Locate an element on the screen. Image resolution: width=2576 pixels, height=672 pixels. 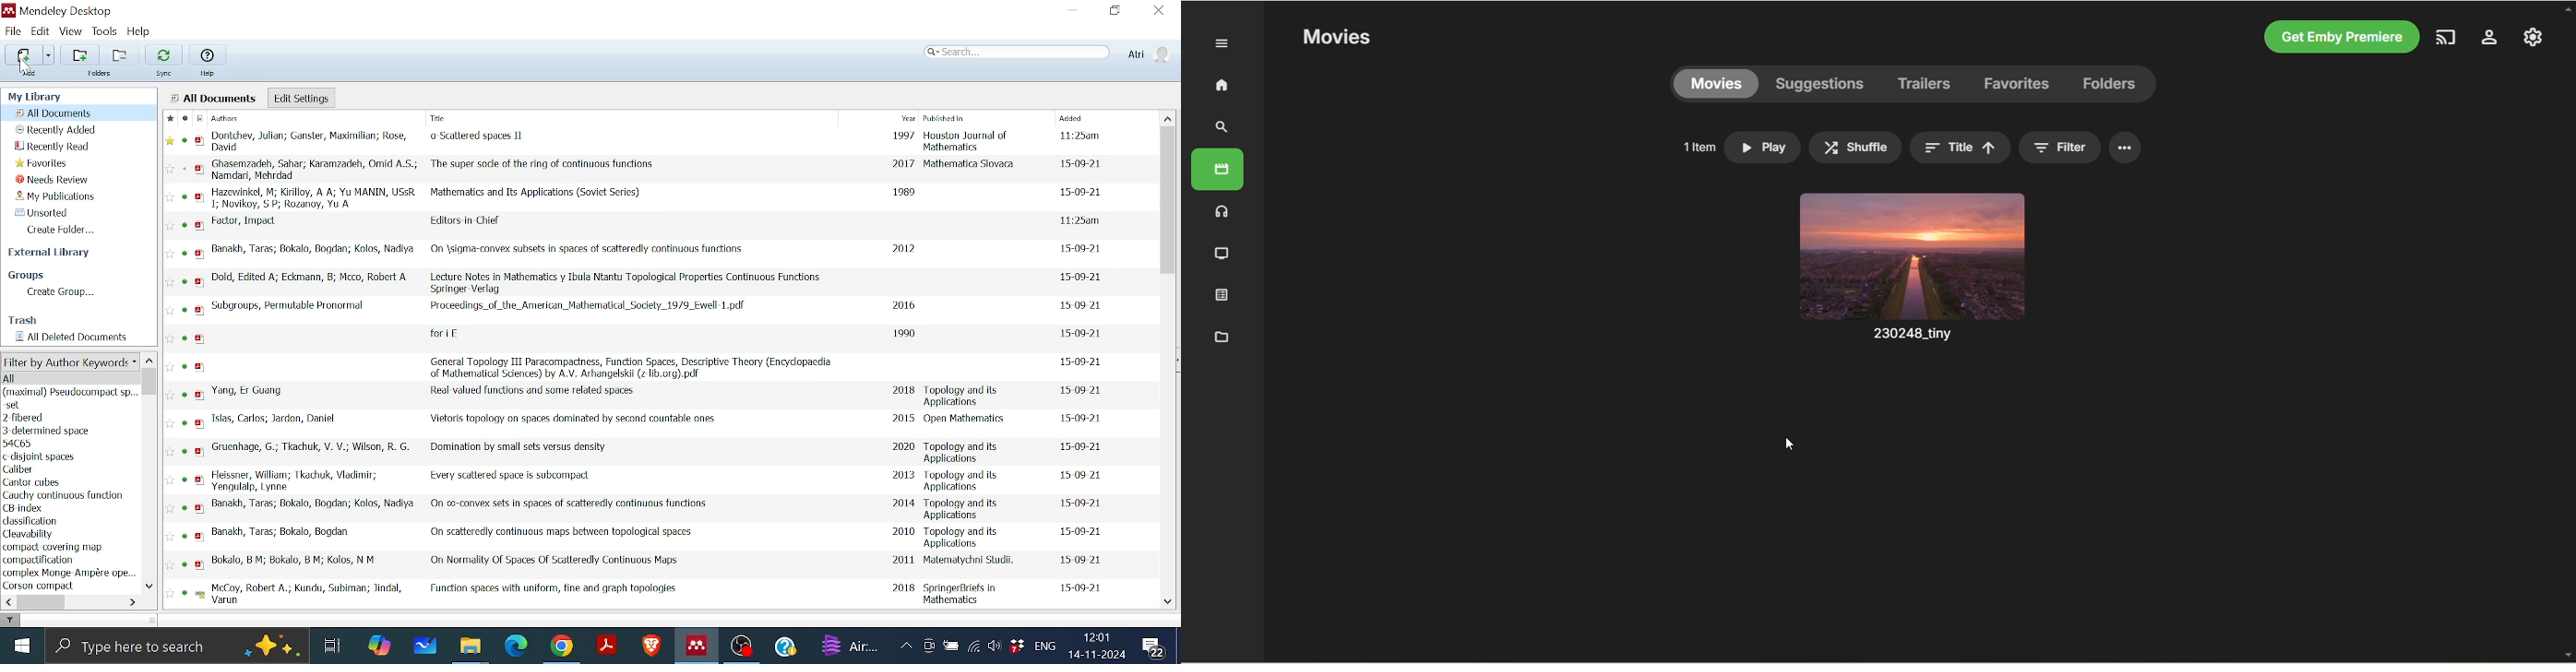
date is located at coordinates (1079, 277).